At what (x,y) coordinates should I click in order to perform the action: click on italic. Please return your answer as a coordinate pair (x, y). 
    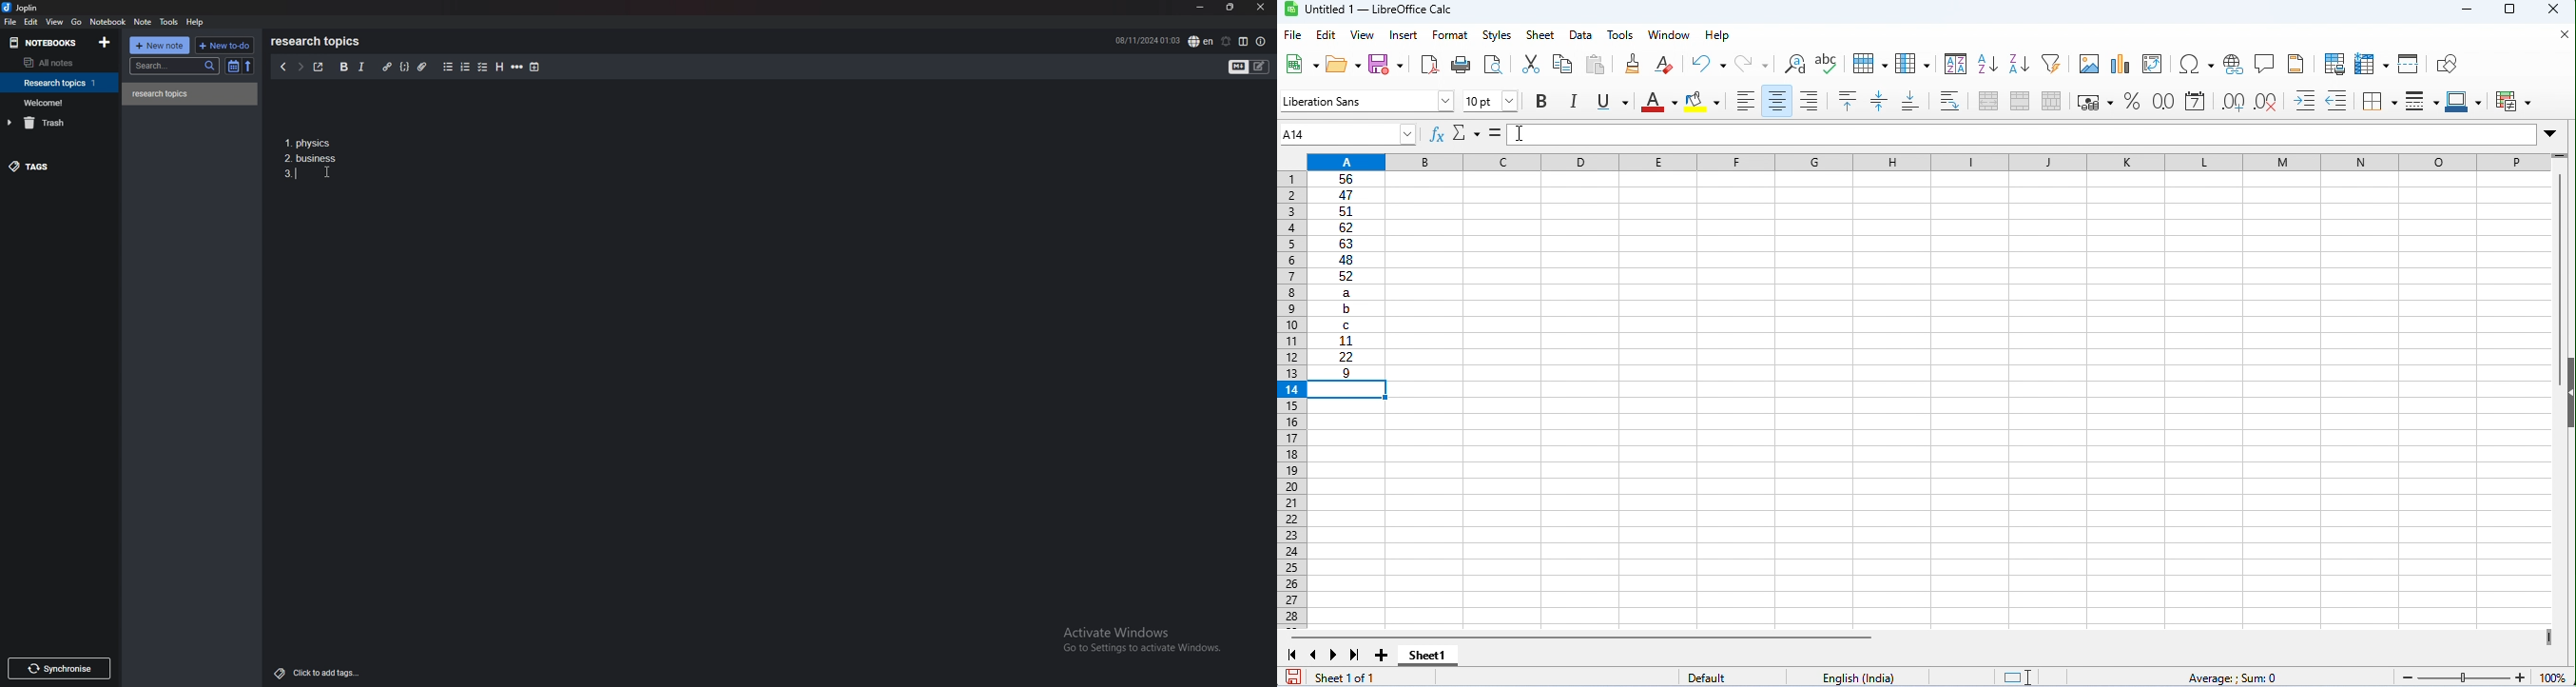
    Looking at the image, I should click on (361, 67).